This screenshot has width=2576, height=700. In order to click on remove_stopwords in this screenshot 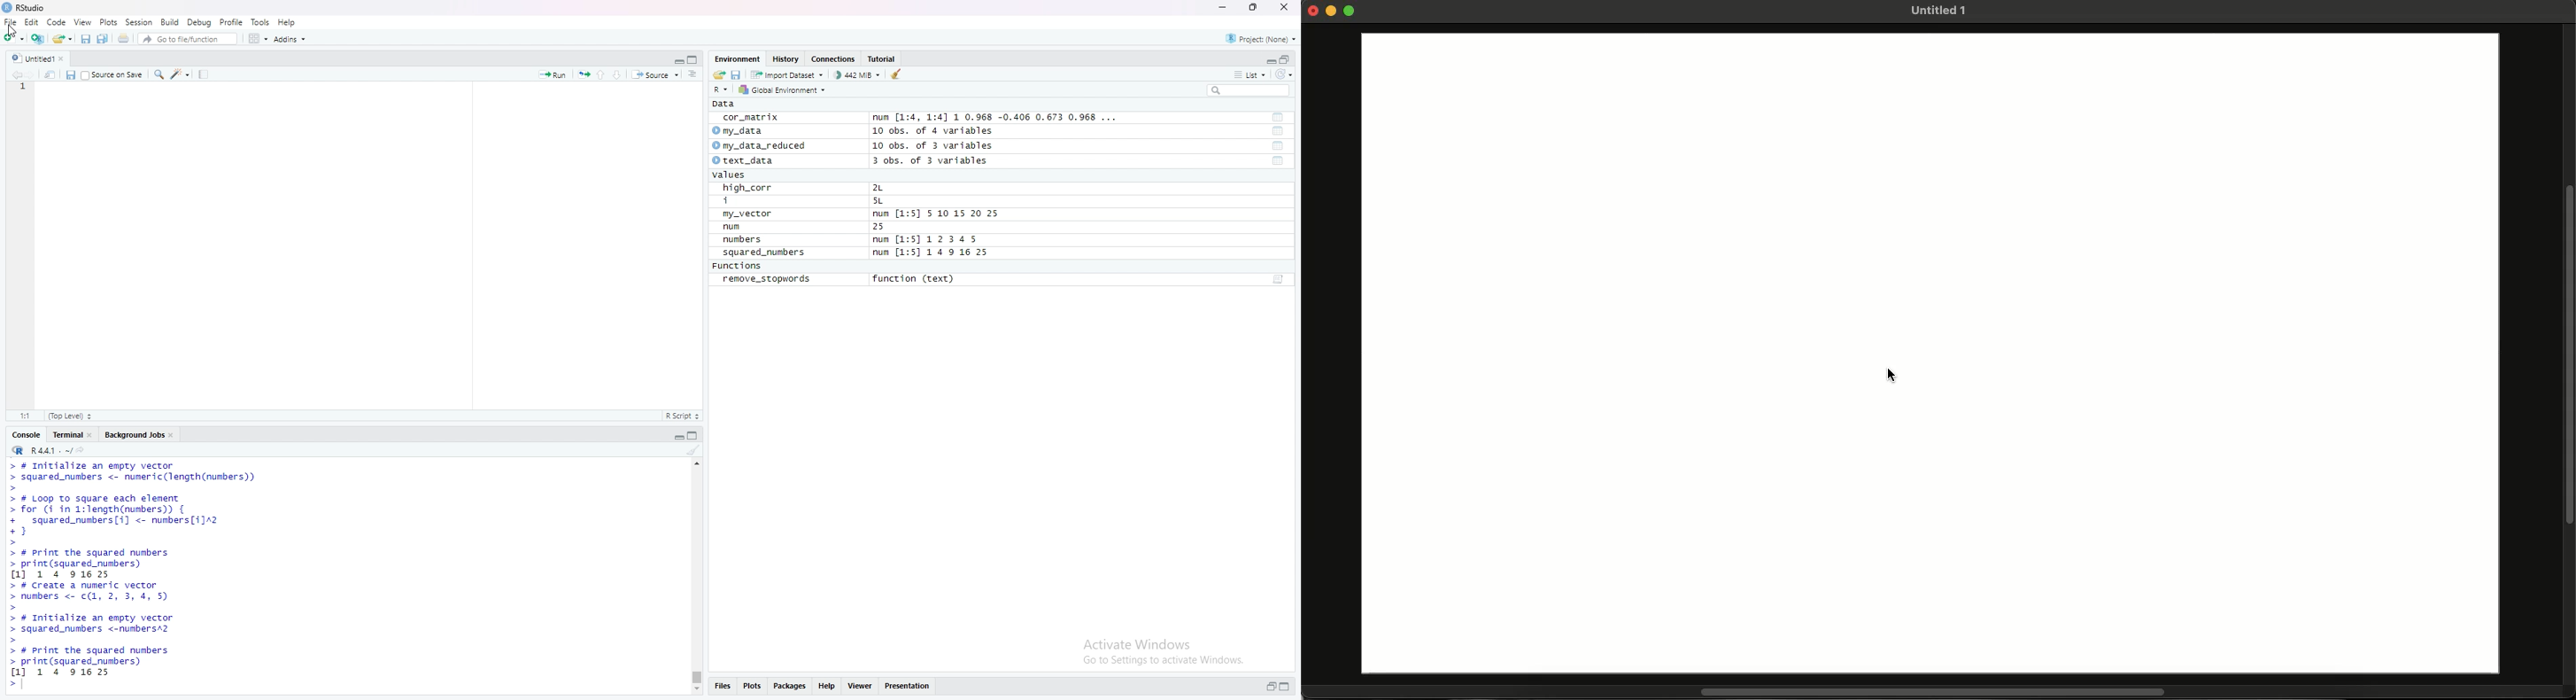, I will do `click(769, 279)`.